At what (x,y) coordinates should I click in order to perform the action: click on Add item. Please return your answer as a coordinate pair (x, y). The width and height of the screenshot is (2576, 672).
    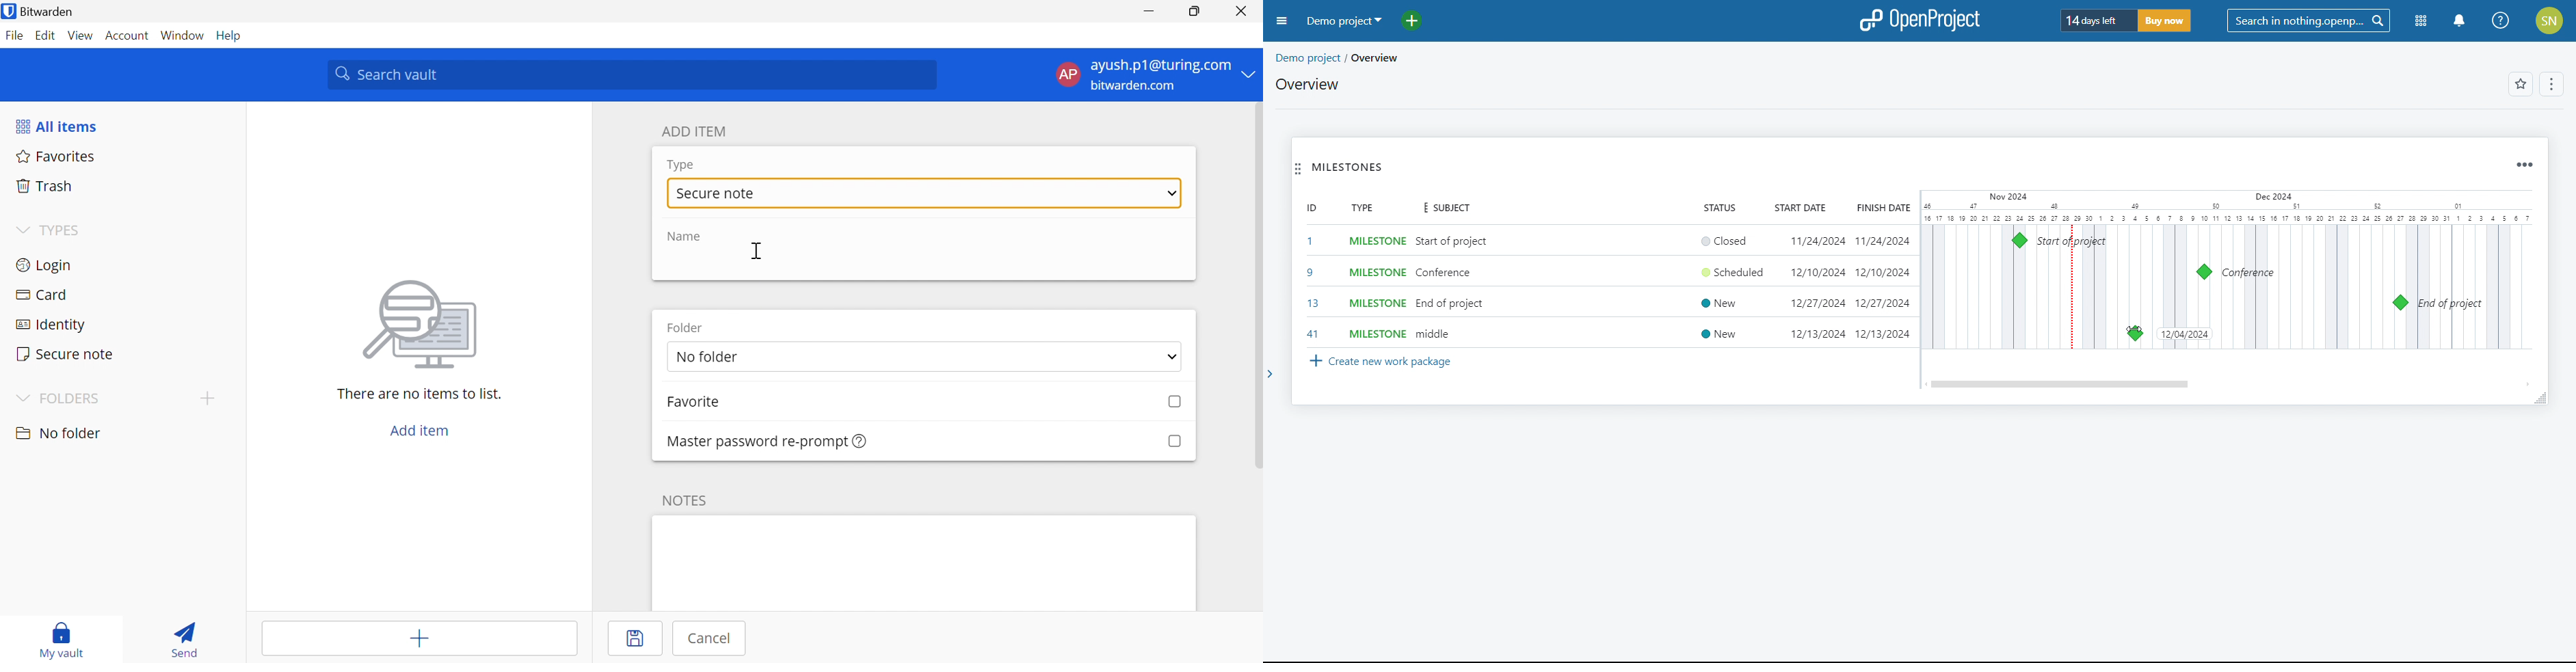
    Looking at the image, I should click on (417, 641).